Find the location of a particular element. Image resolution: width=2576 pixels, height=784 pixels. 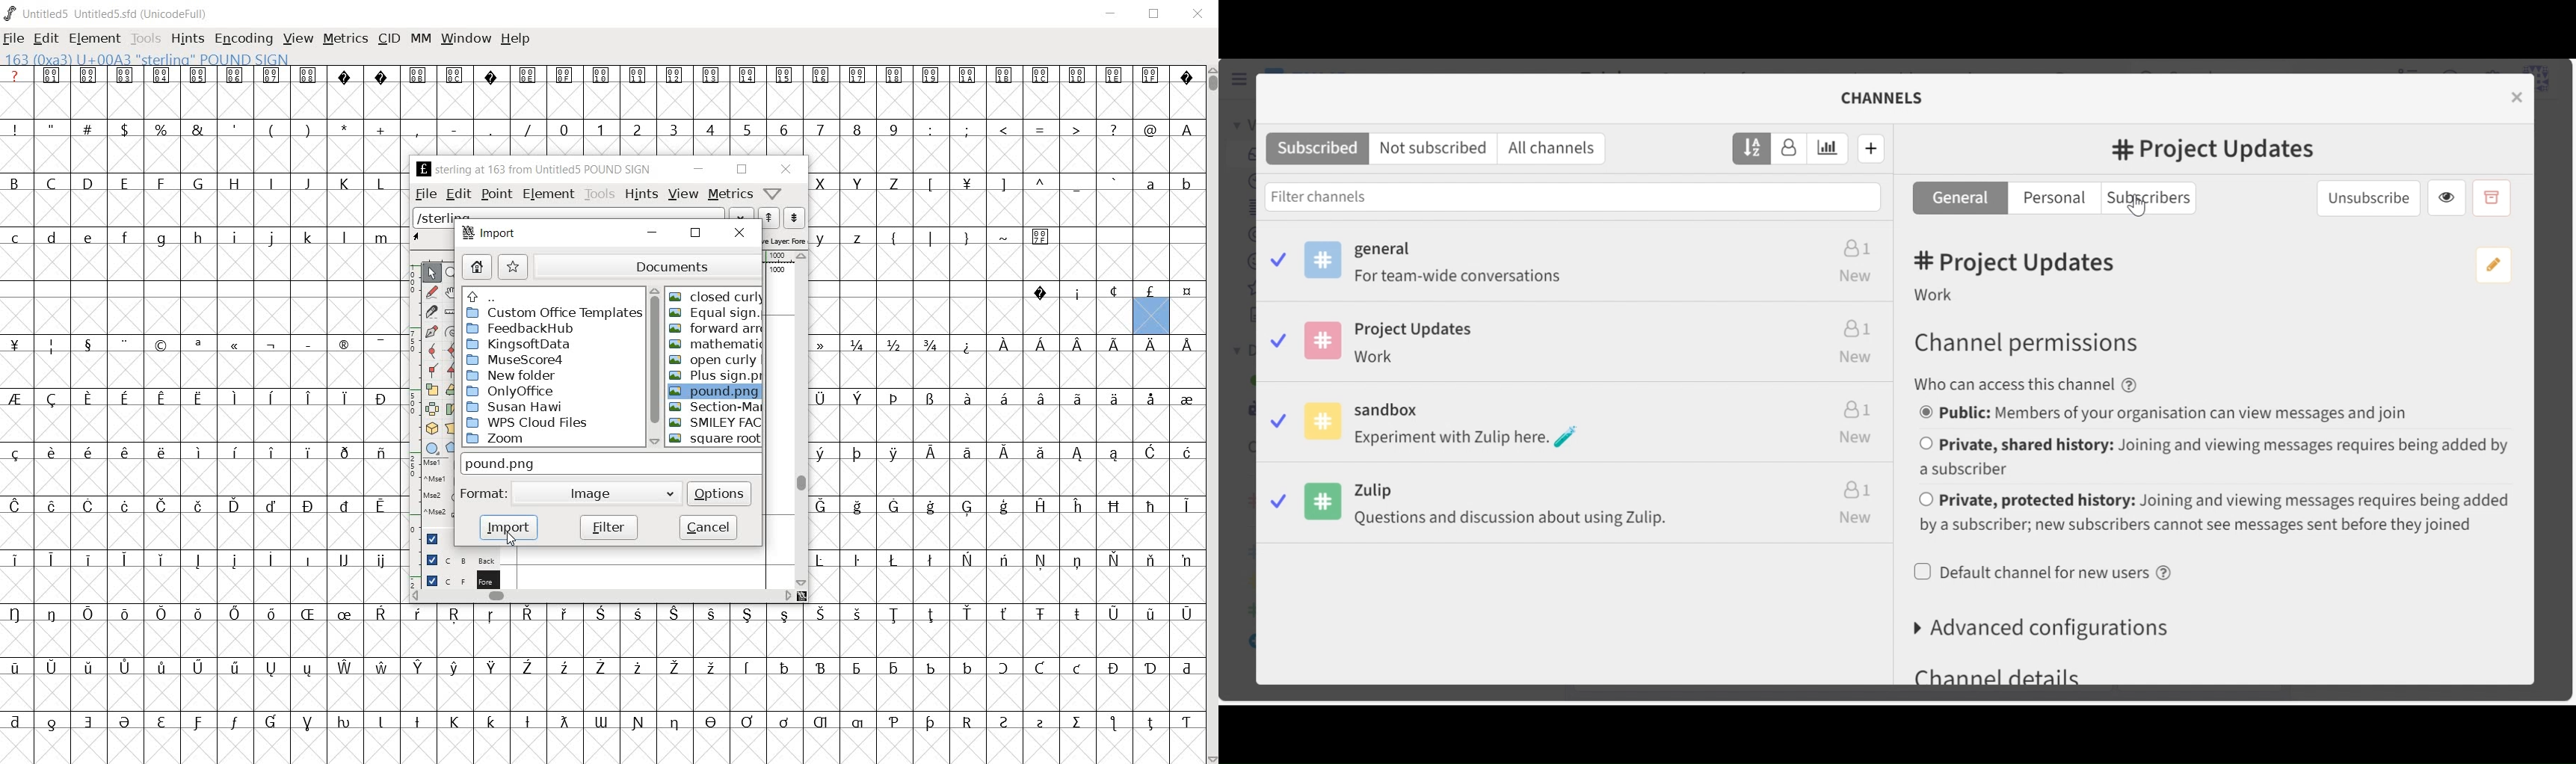

Unsubscribe is located at coordinates (2367, 199).